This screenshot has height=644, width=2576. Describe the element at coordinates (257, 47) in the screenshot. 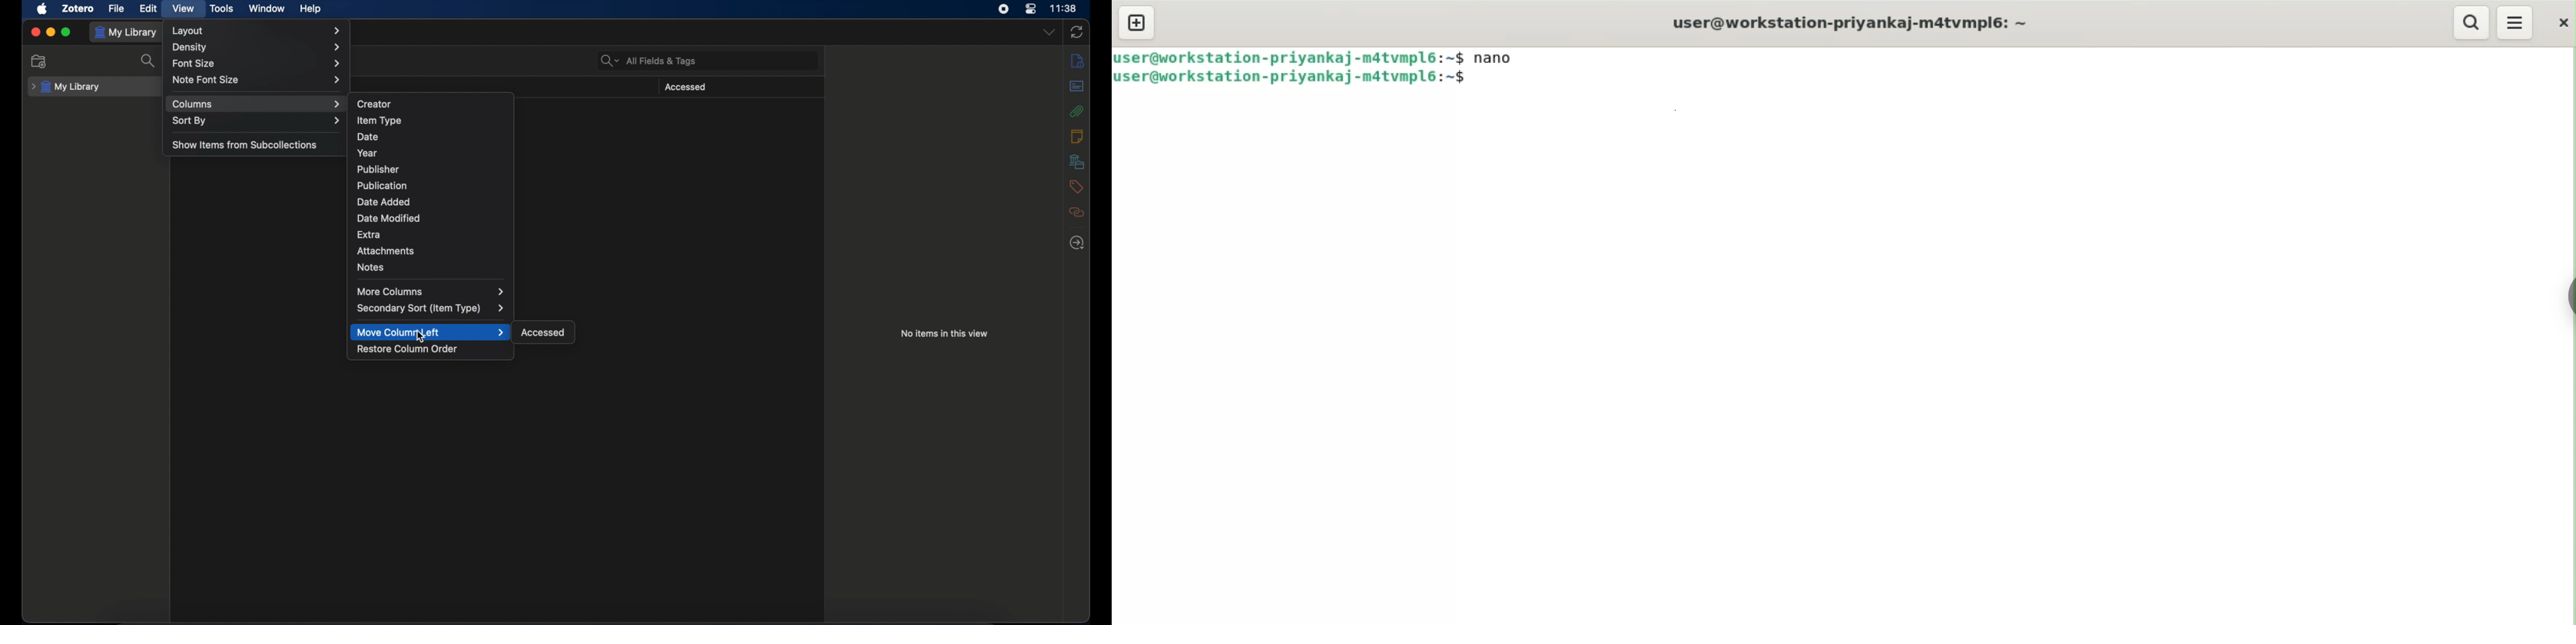

I see `density` at that location.